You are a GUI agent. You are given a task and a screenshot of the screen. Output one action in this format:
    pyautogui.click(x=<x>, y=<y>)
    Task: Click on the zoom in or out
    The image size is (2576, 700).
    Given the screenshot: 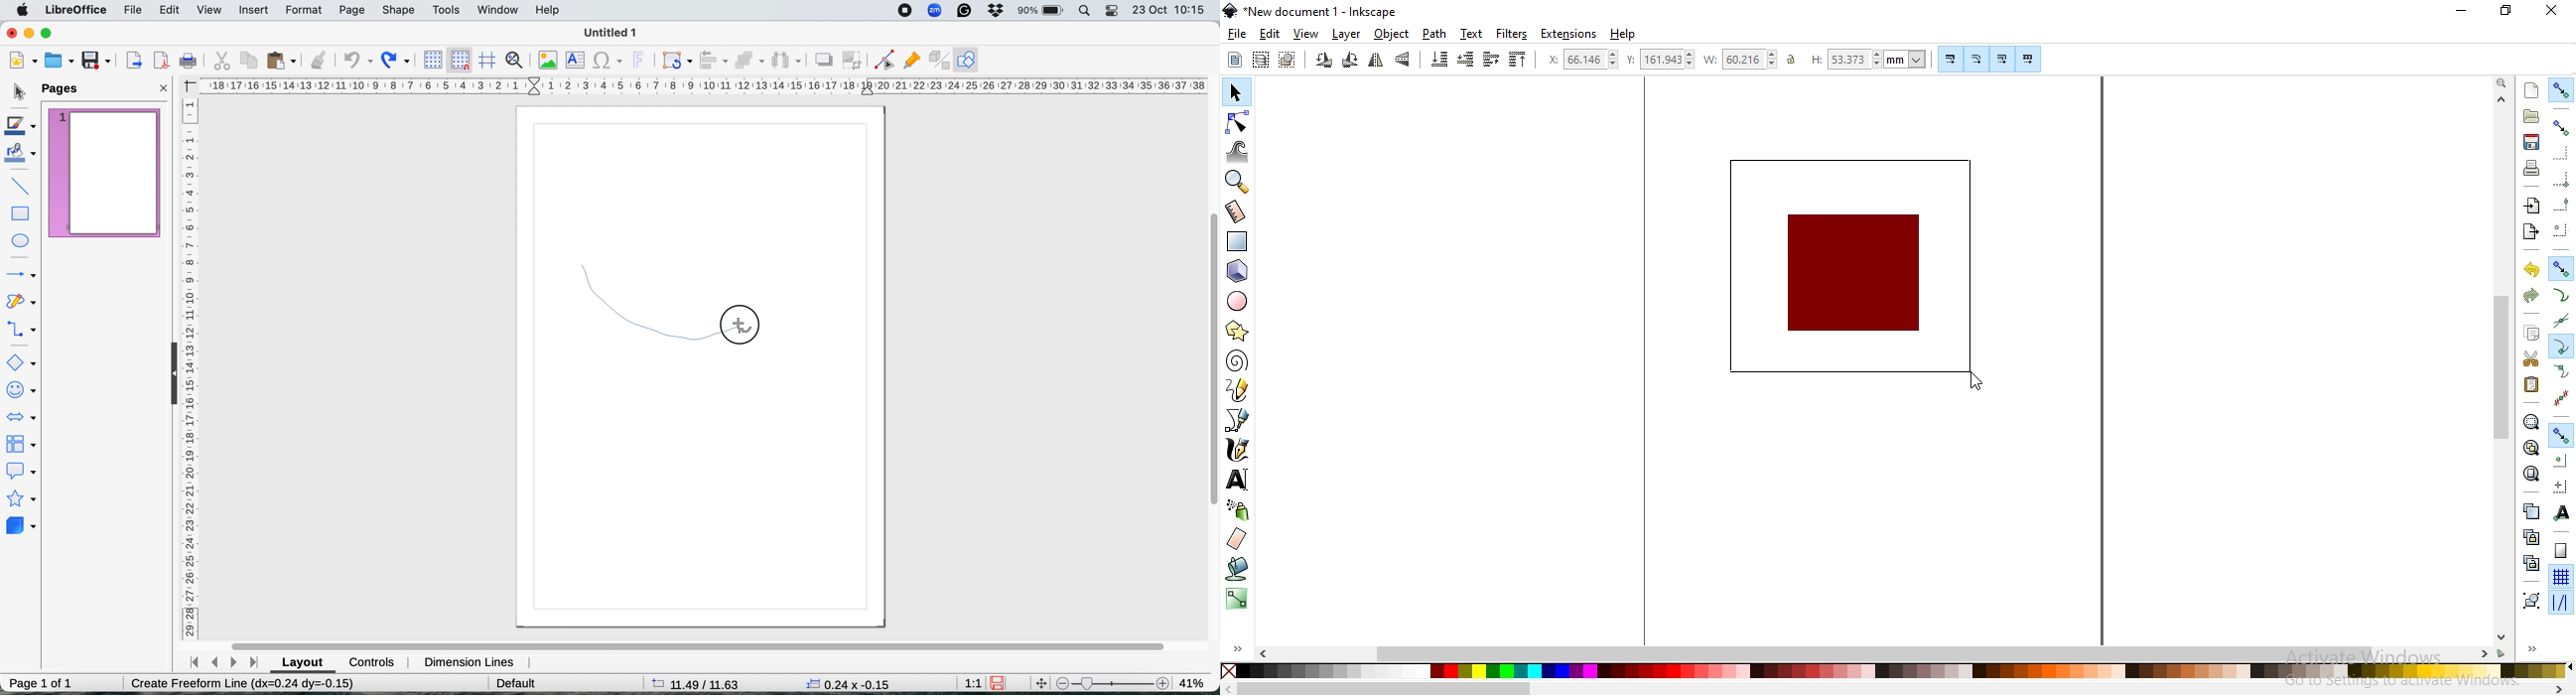 What is the action you would take?
    pyautogui.click(x=1240, y=181)
    